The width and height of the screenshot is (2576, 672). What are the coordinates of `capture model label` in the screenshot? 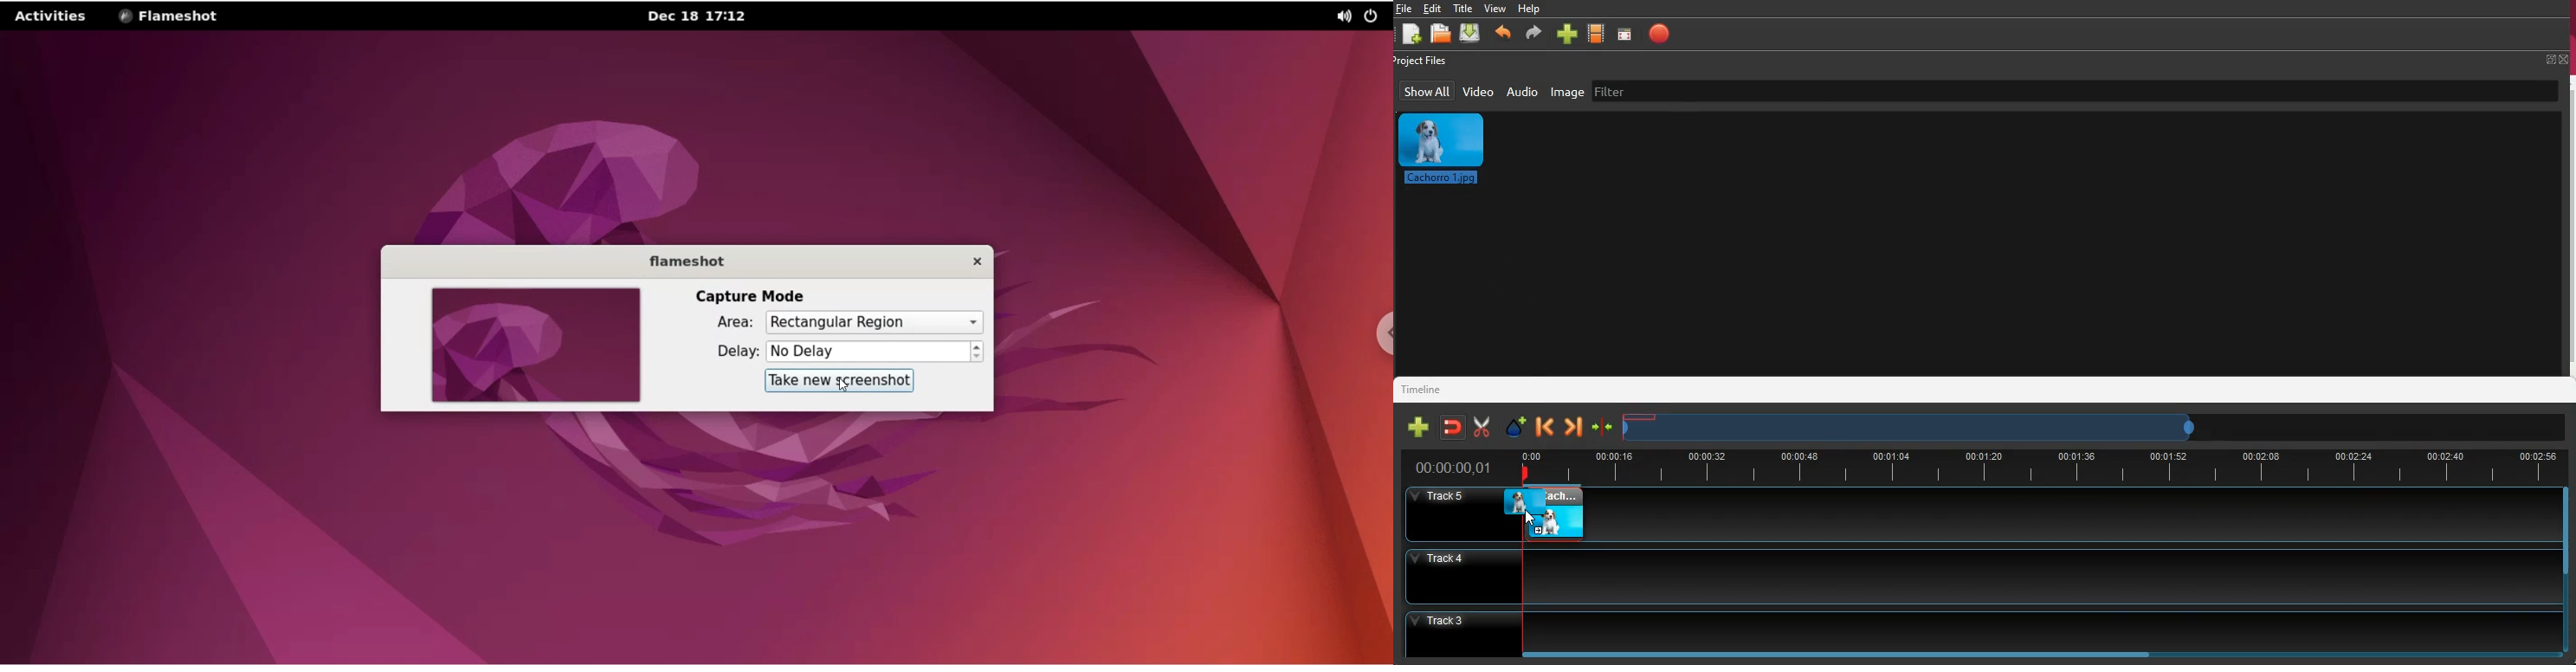 It's located at (749, 296).